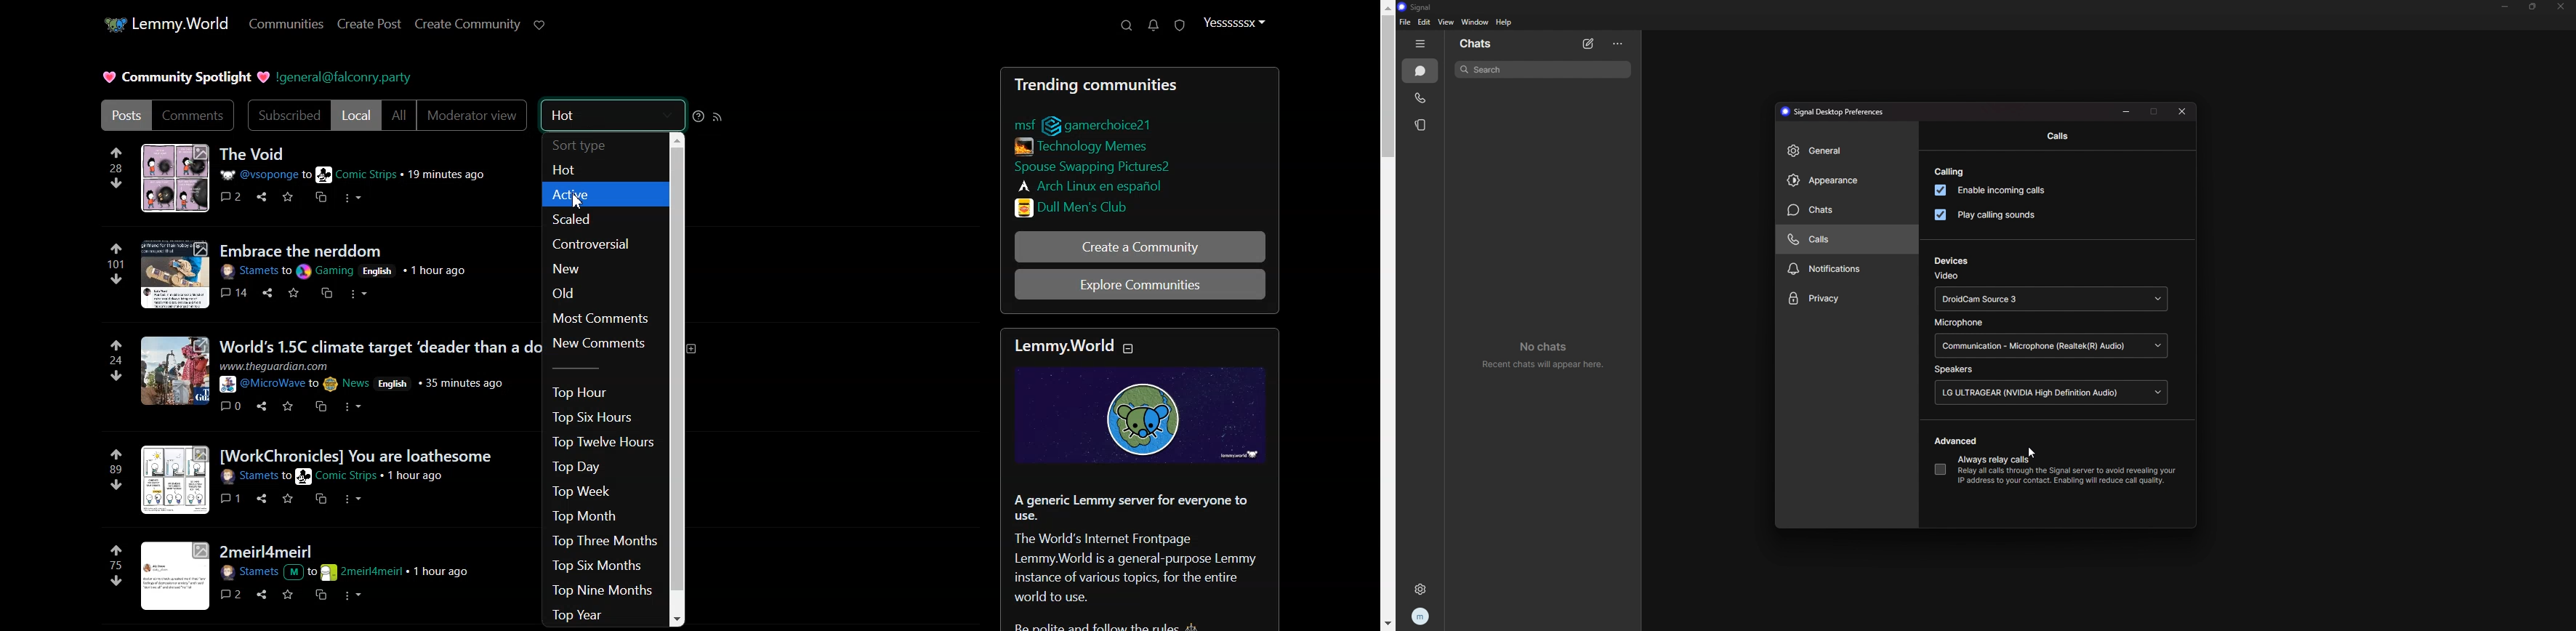 The image size is (2576, 644). I want to click on Text, so click(1141, 559).